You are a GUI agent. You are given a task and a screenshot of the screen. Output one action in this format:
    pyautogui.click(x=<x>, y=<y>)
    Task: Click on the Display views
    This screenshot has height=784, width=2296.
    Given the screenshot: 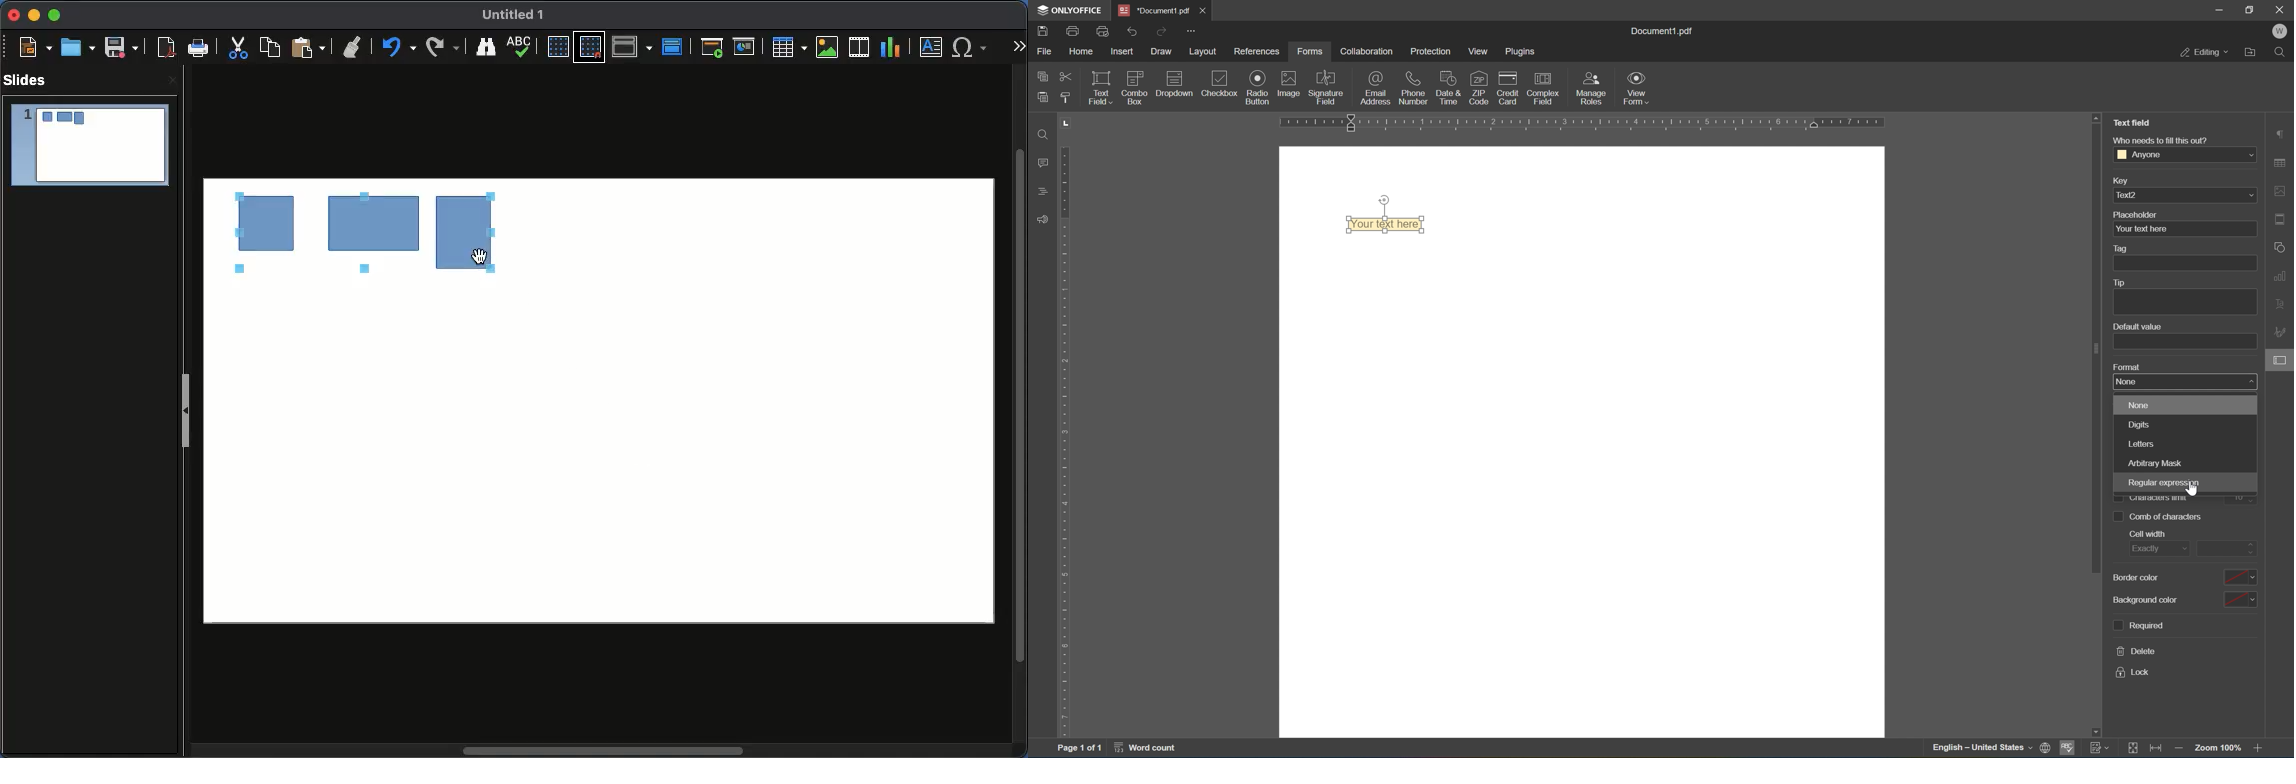 What is the action you would take?
    pyautogui.click(x=632, y=46)
    